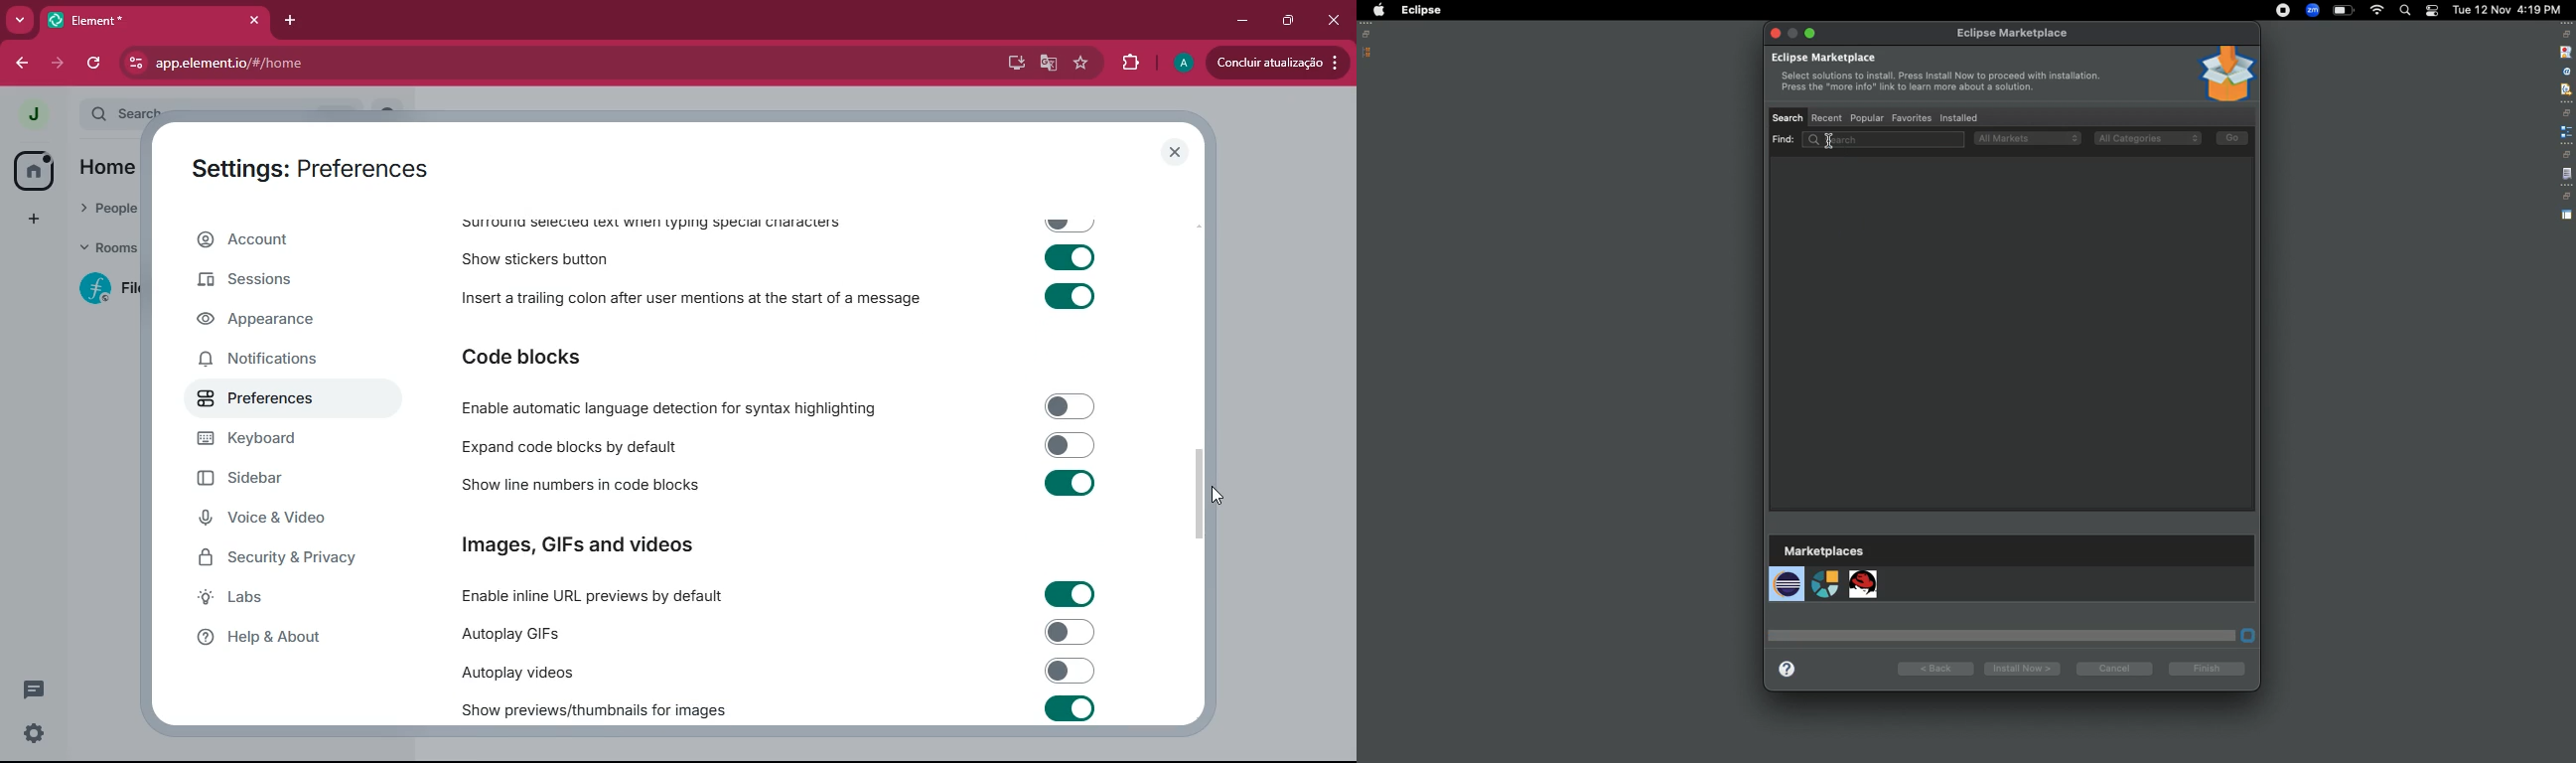 The width and height of the screenshot is (2576, 784). What do you see at coordinates (282, 278) in the screenshot?
I see `sessions` at bounding box center [282, 278].